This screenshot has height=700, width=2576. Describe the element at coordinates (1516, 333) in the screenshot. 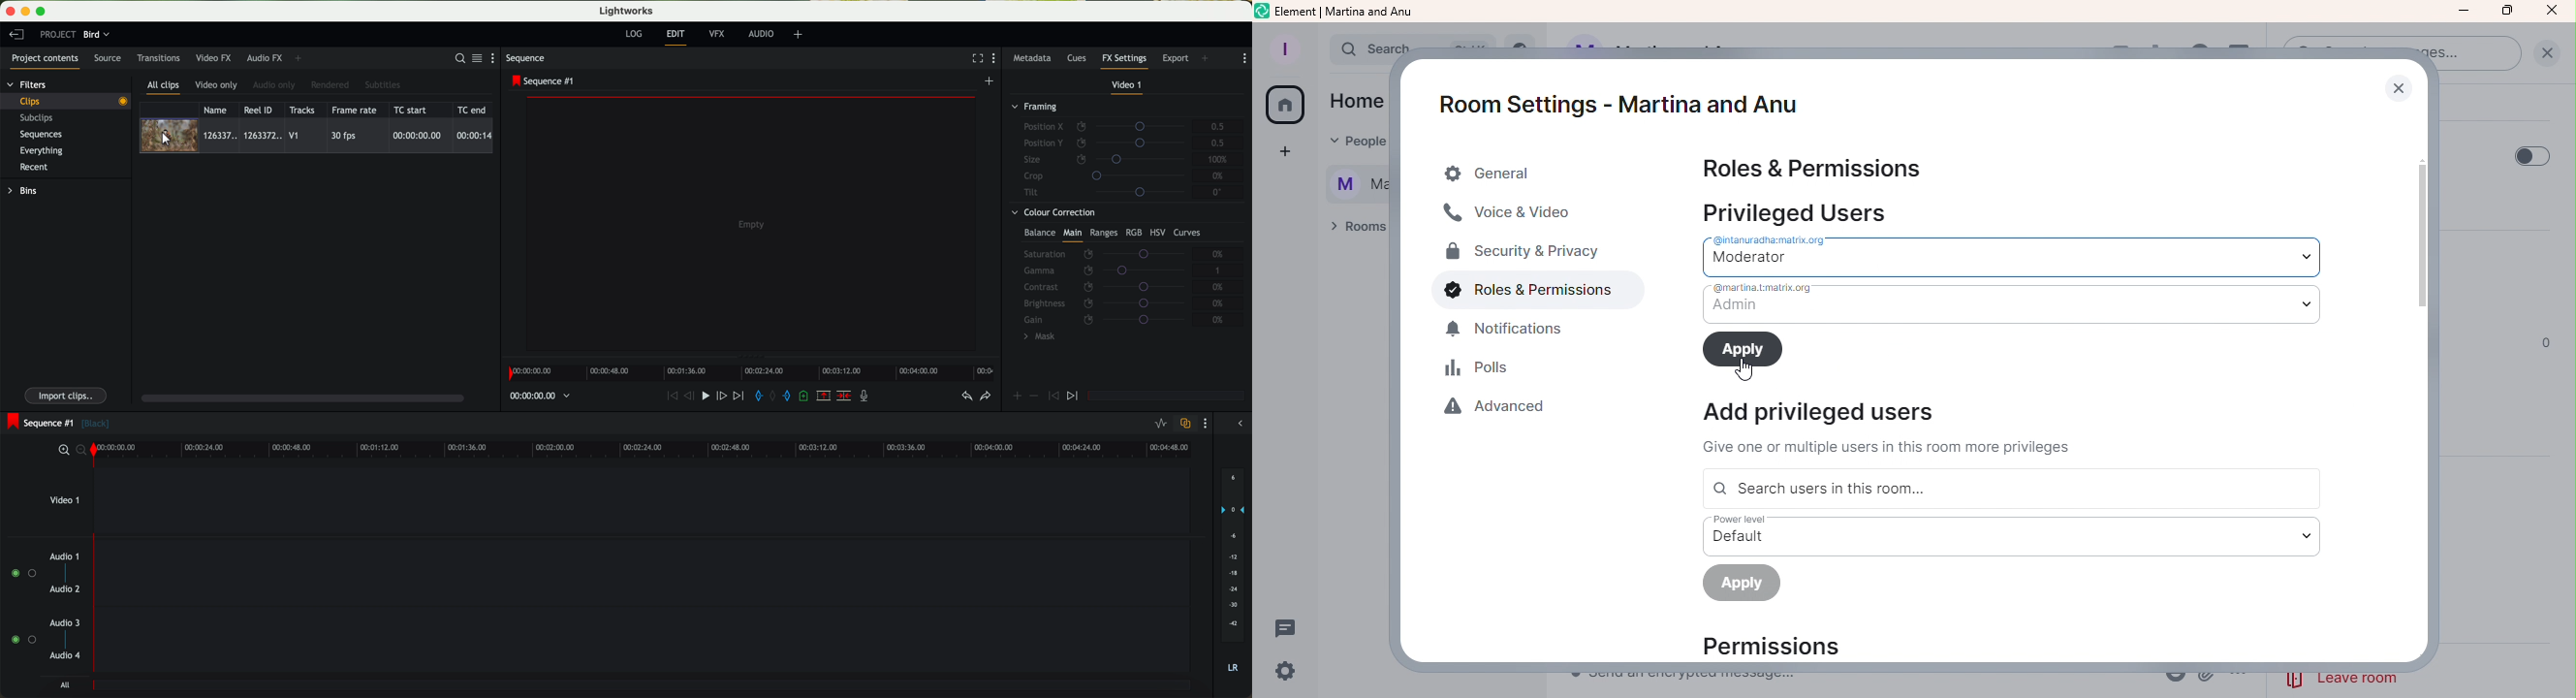

I see `Notifications` at that location.